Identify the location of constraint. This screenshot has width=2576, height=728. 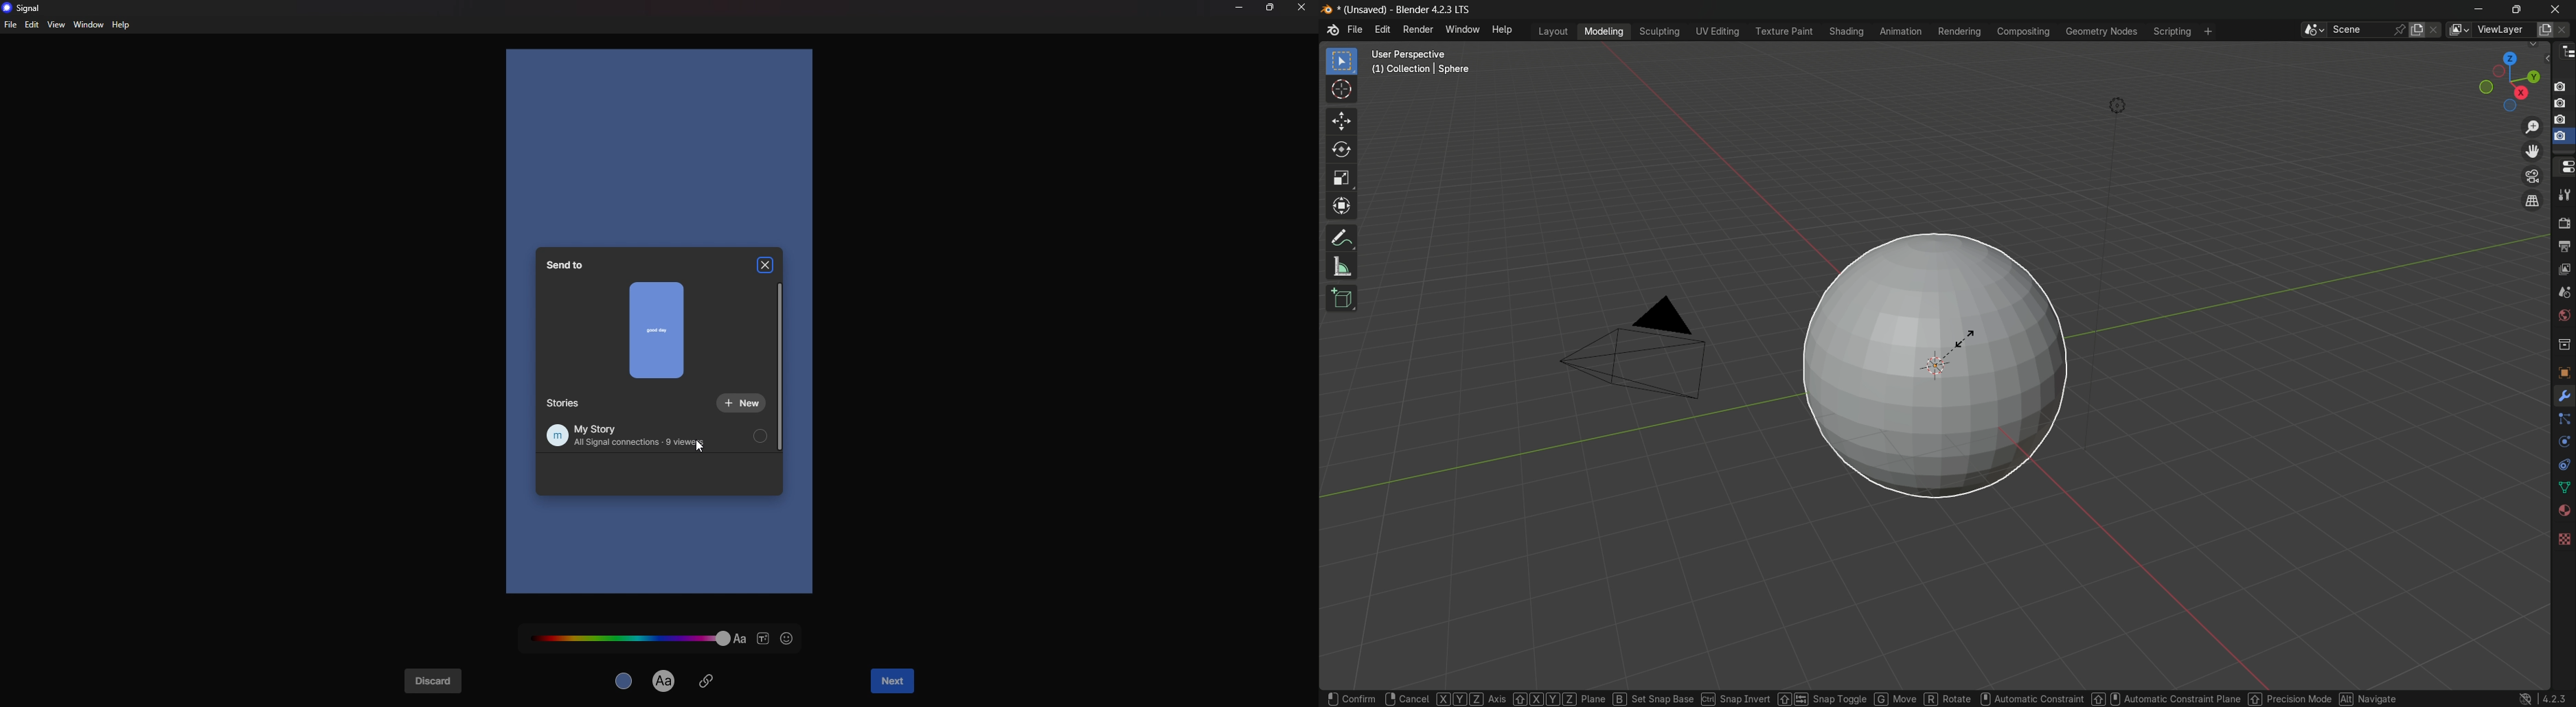
(2563, 464).